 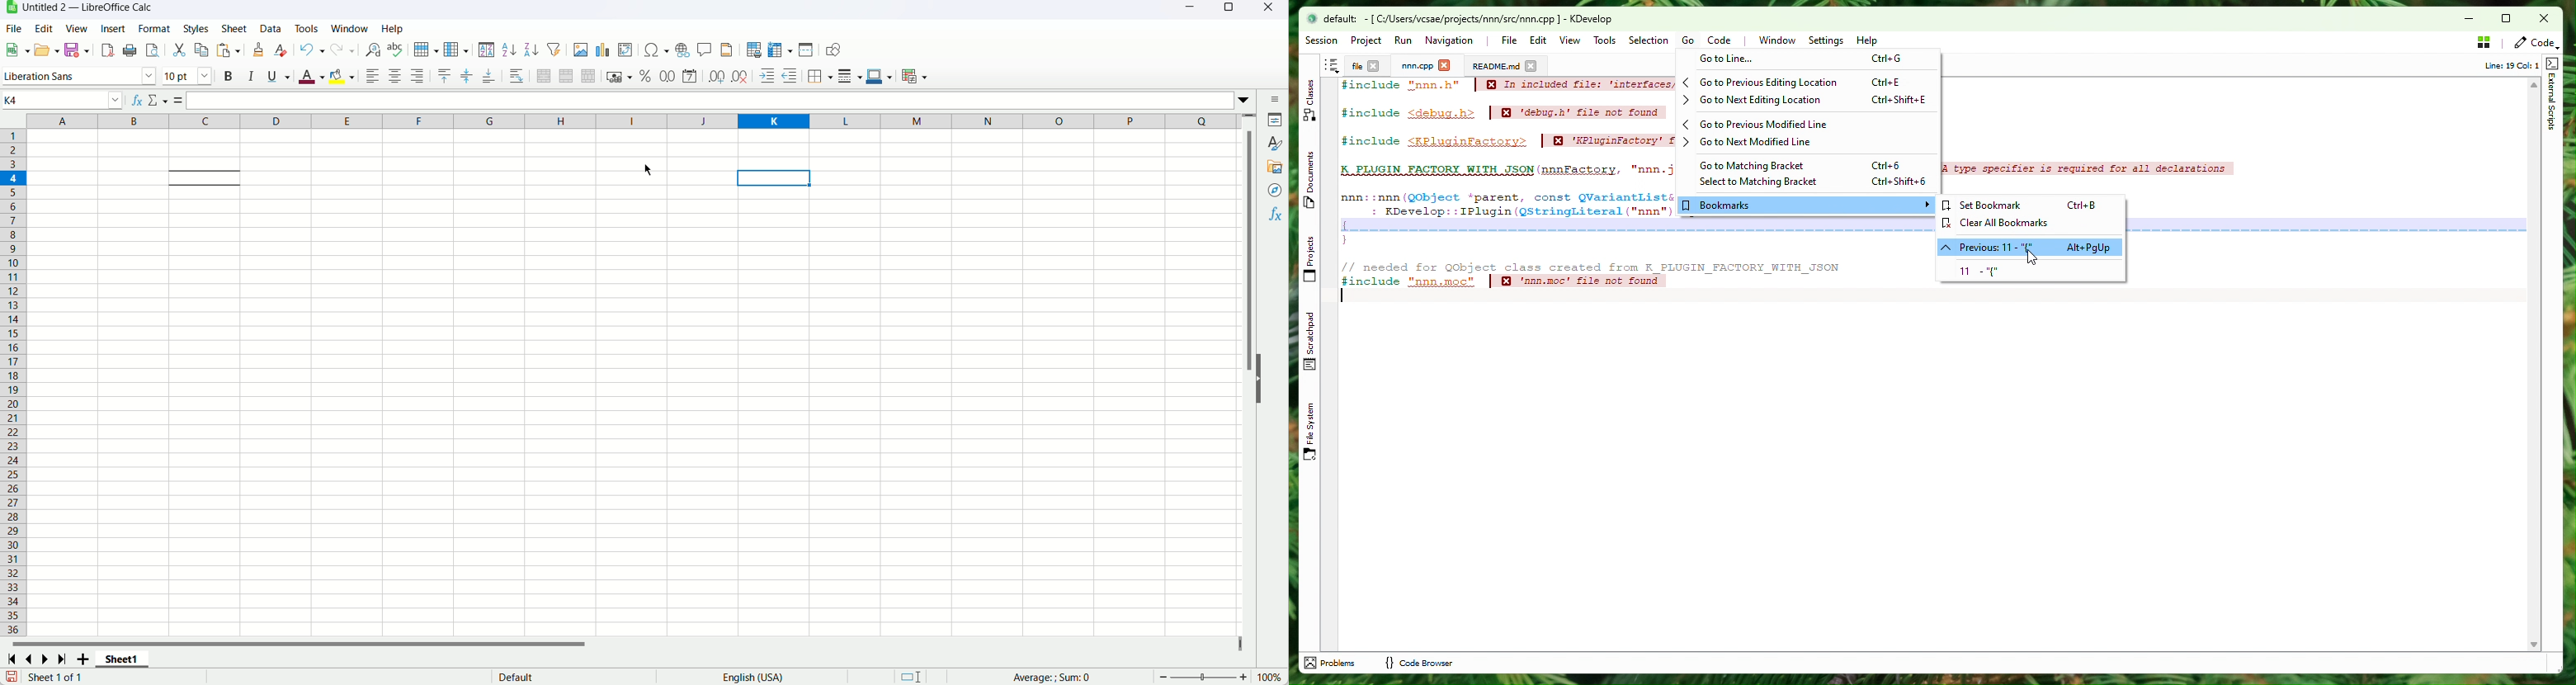 What do you see at coordinates (188, 76) in the screenshot?
I see `Font size` at bounding box center [188, 76].